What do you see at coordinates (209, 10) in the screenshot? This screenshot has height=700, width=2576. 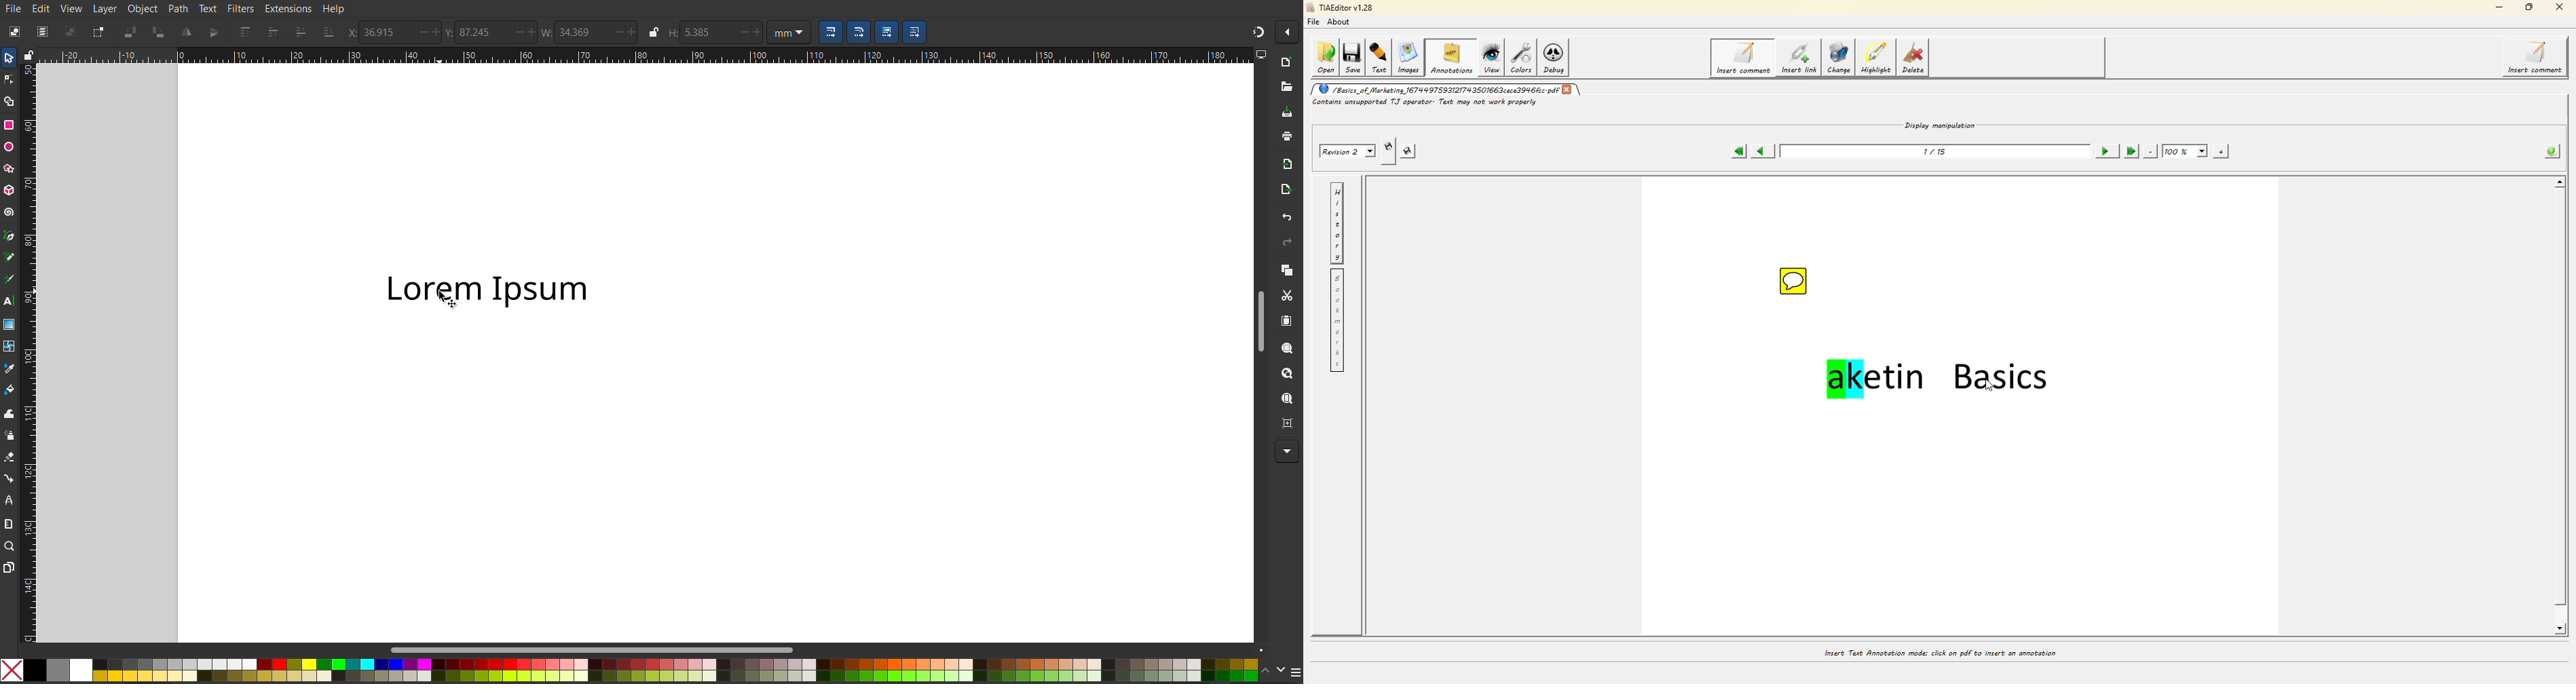 I see `Text ` at bounding box center [209, 10].